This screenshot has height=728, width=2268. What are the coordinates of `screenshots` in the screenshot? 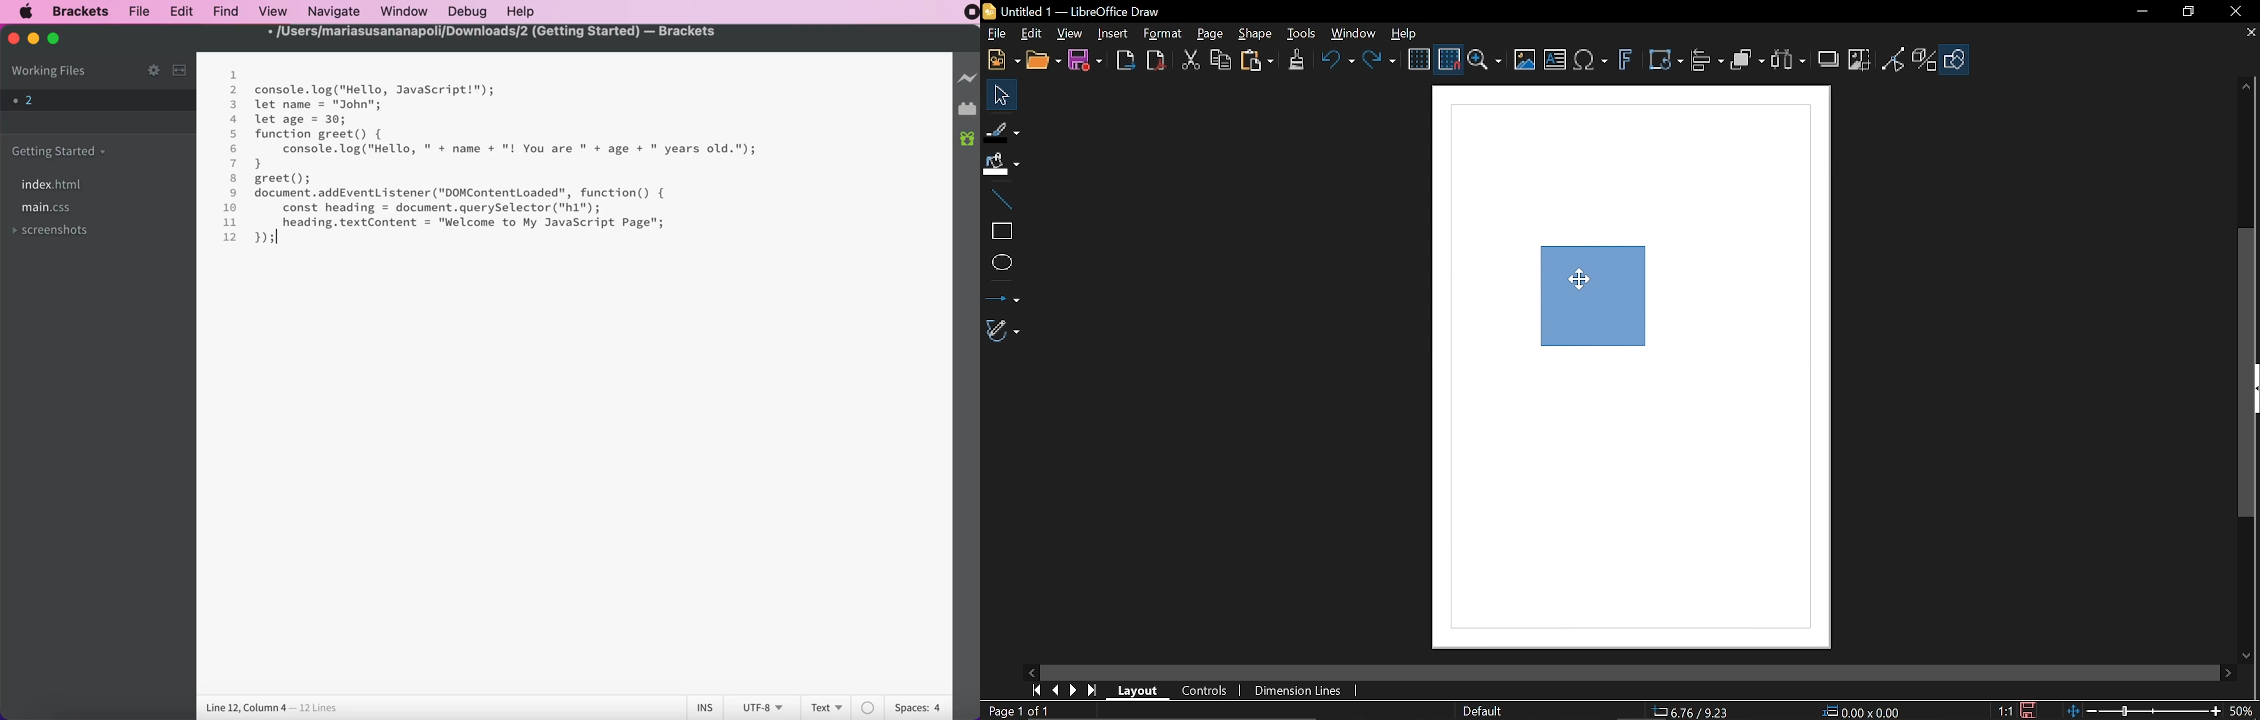 It's located at (67, 230).